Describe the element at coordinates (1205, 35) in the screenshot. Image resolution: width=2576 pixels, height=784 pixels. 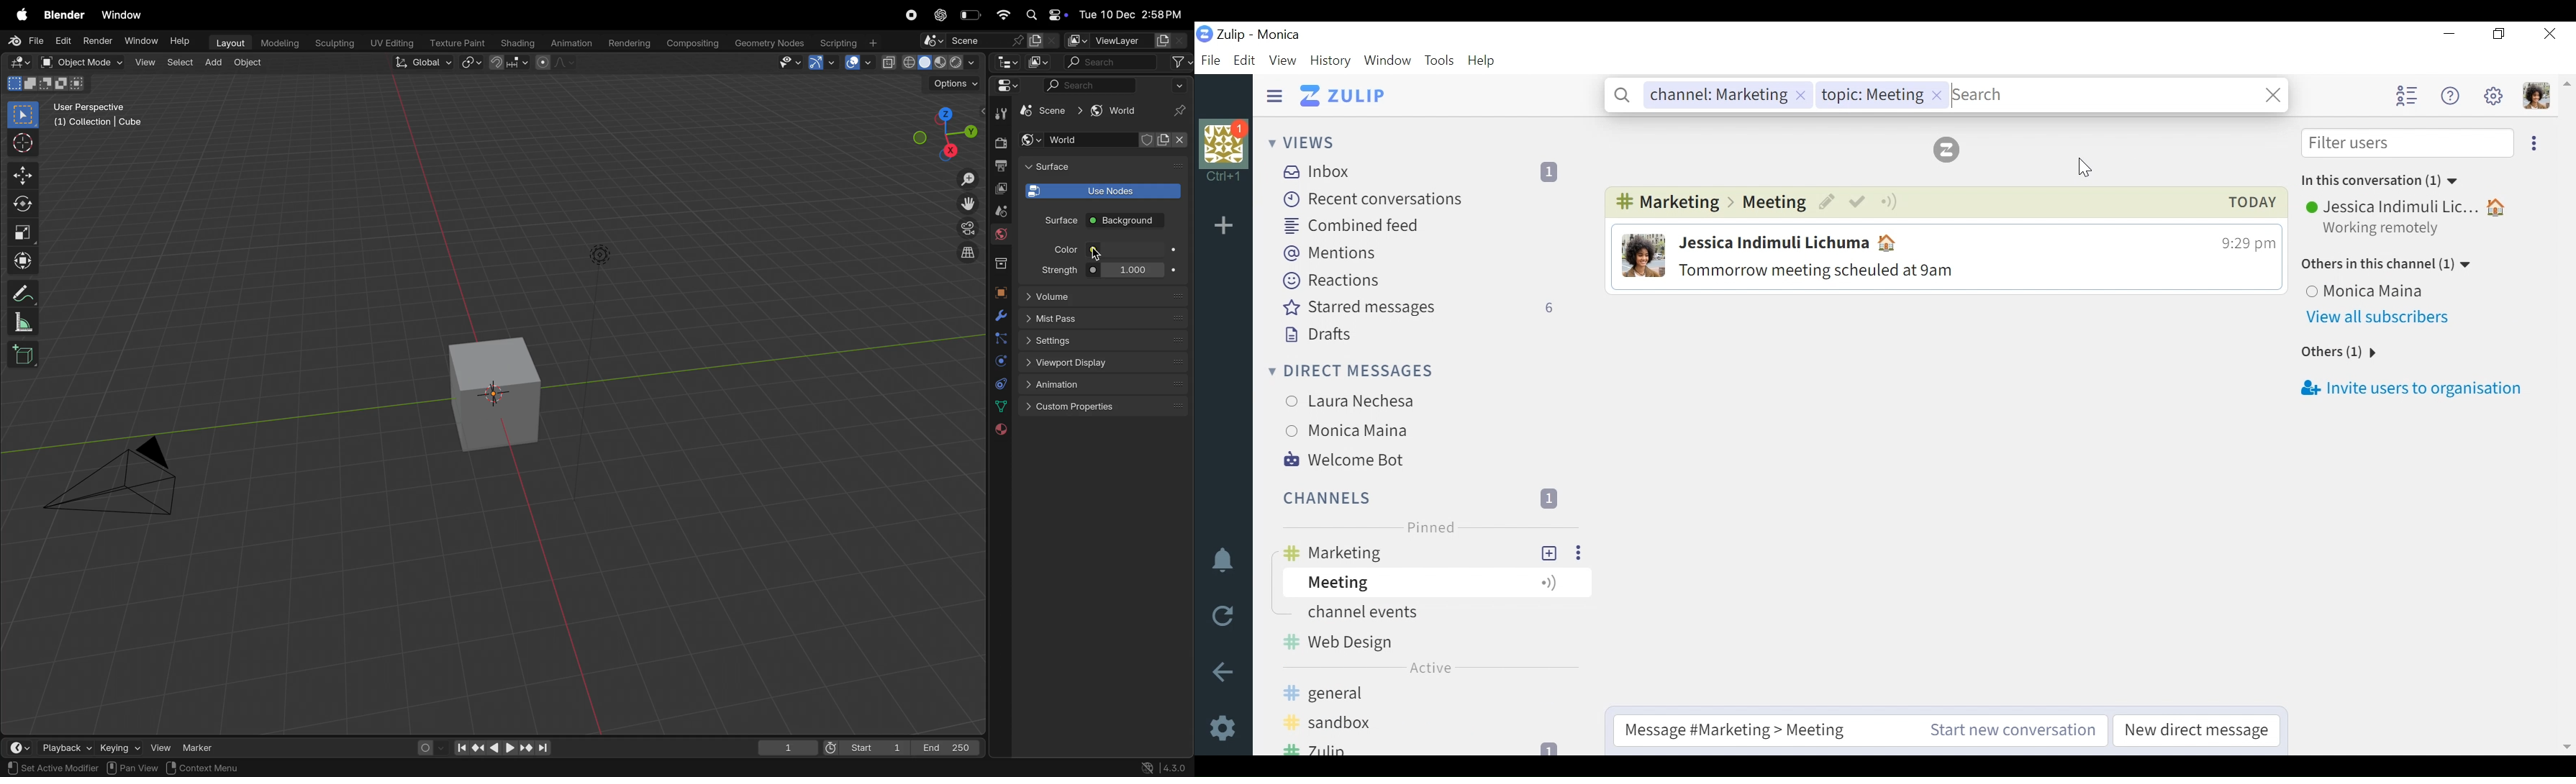
I see `organisation logo` at that location.